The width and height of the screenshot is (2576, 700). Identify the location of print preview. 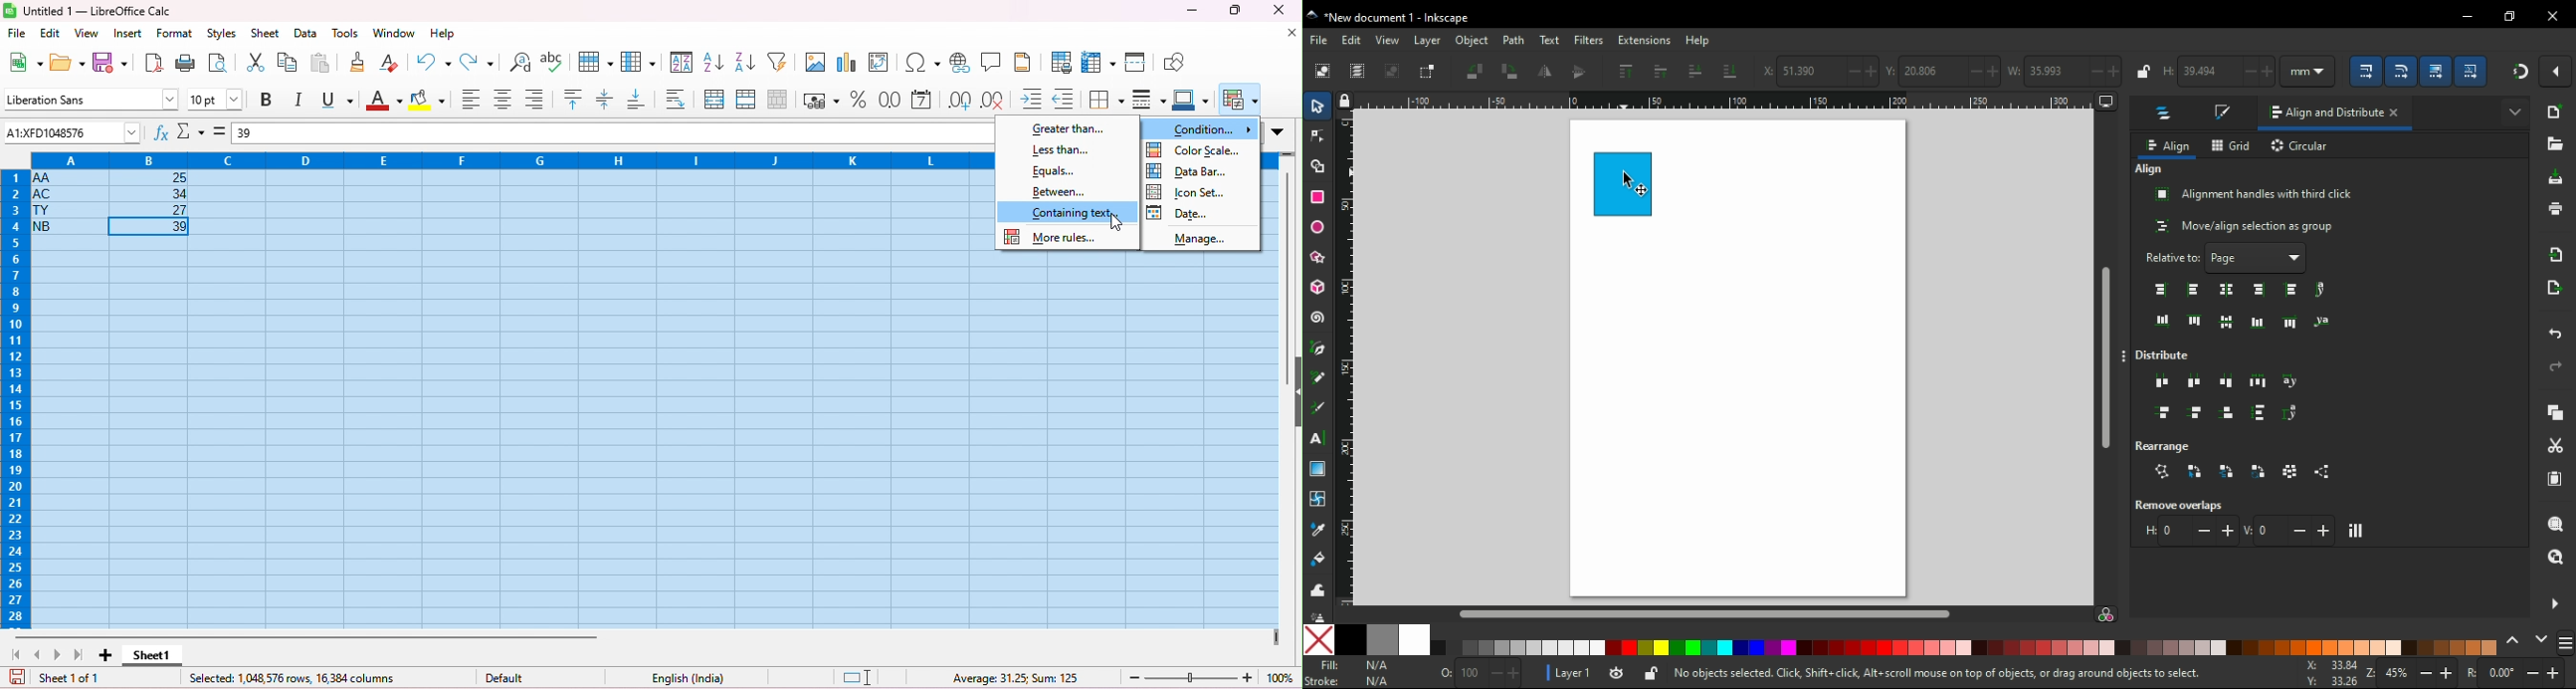
(219, 63).